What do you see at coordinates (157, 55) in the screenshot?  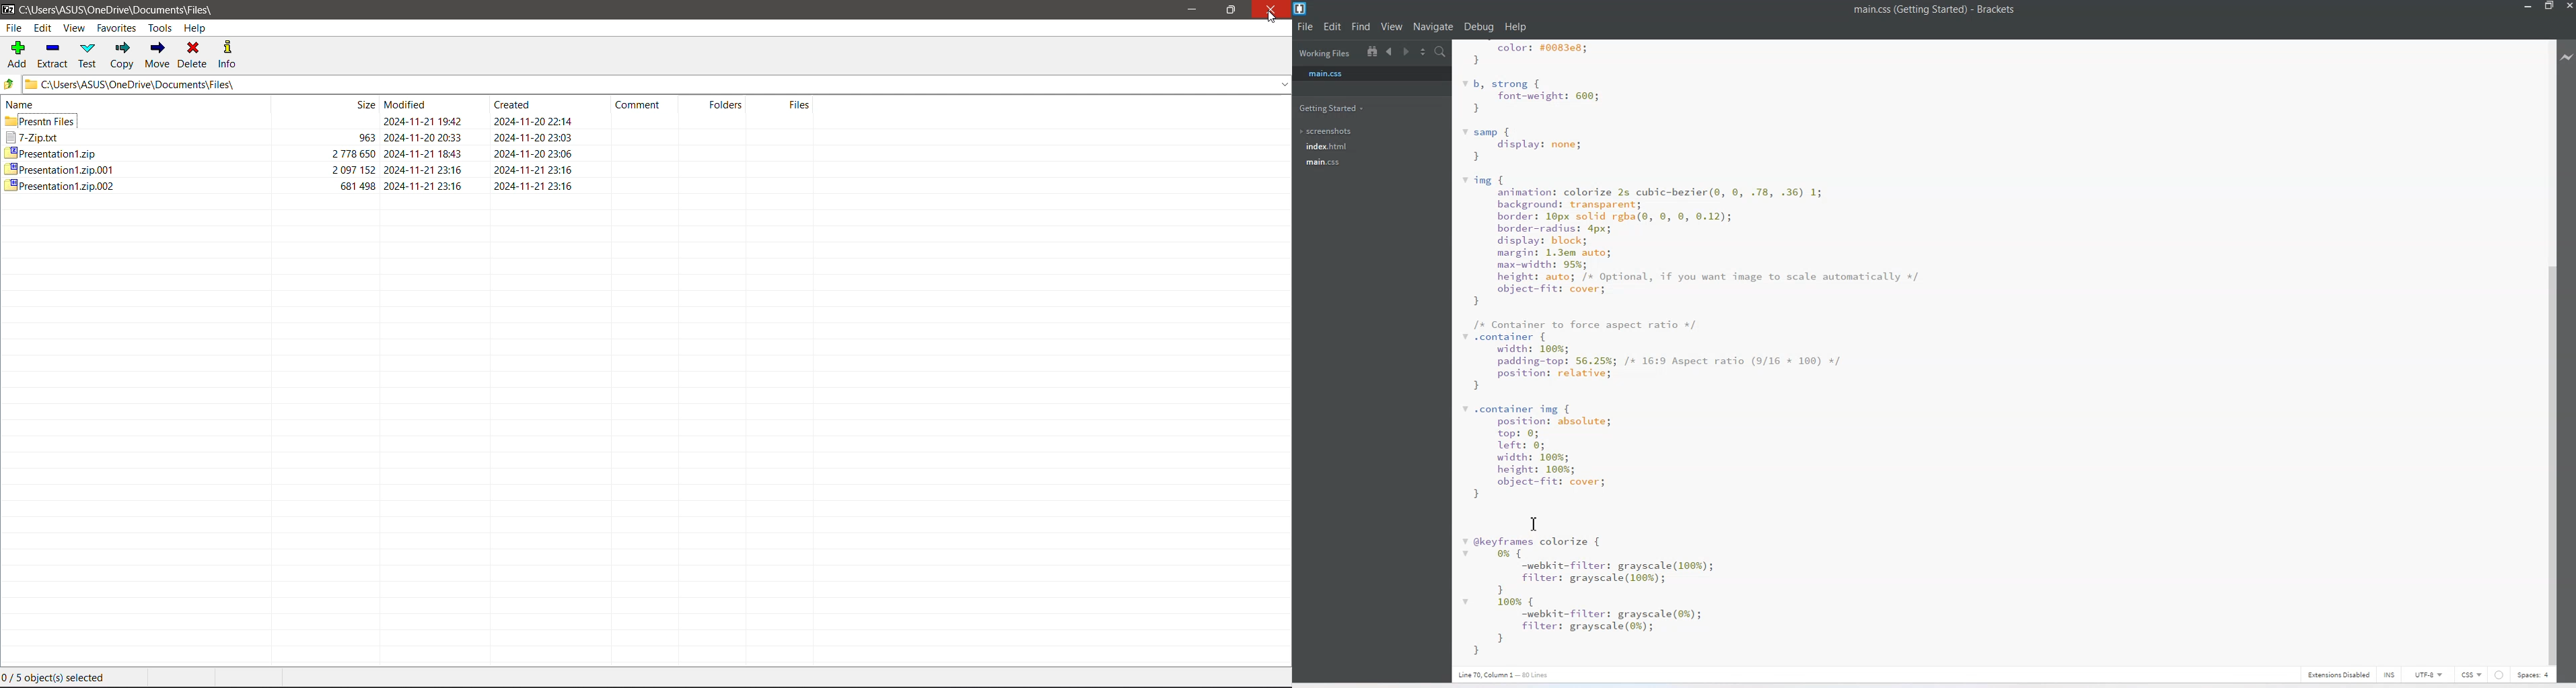 I see `Move` at bounding box center [157, 55].